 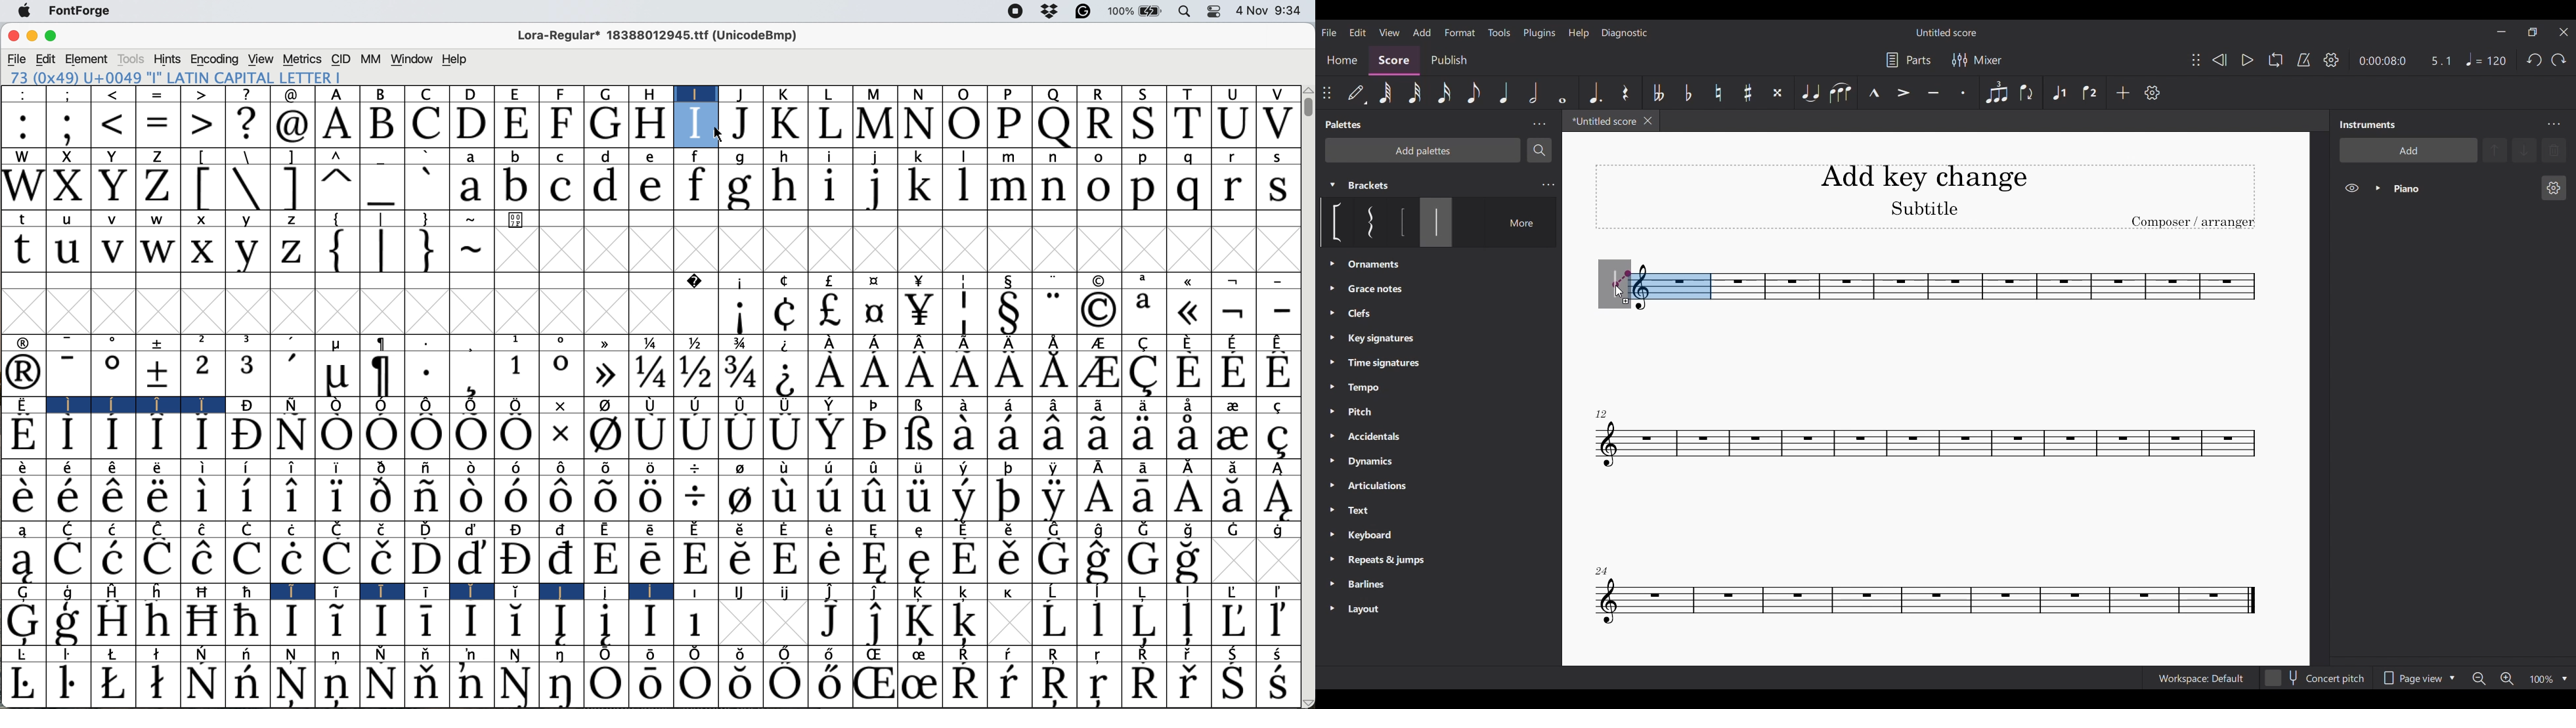 I want to click on symbol, so click(x=515, y=405).